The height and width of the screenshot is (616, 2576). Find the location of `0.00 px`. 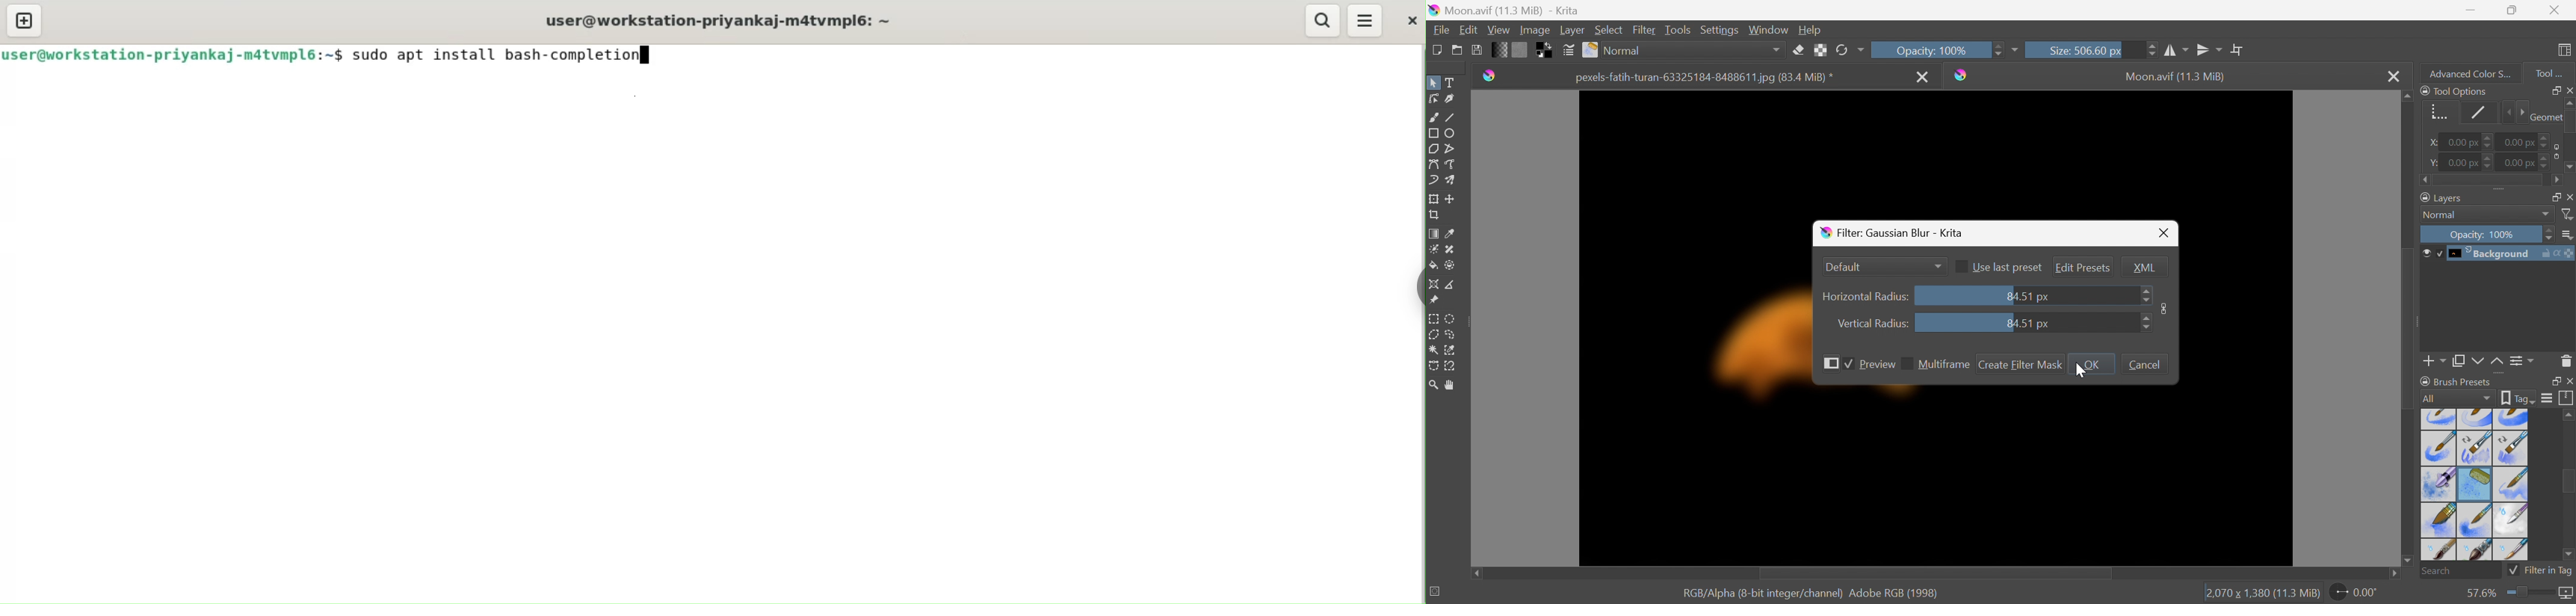

0.00 px is located at coordinates (2528, 140).